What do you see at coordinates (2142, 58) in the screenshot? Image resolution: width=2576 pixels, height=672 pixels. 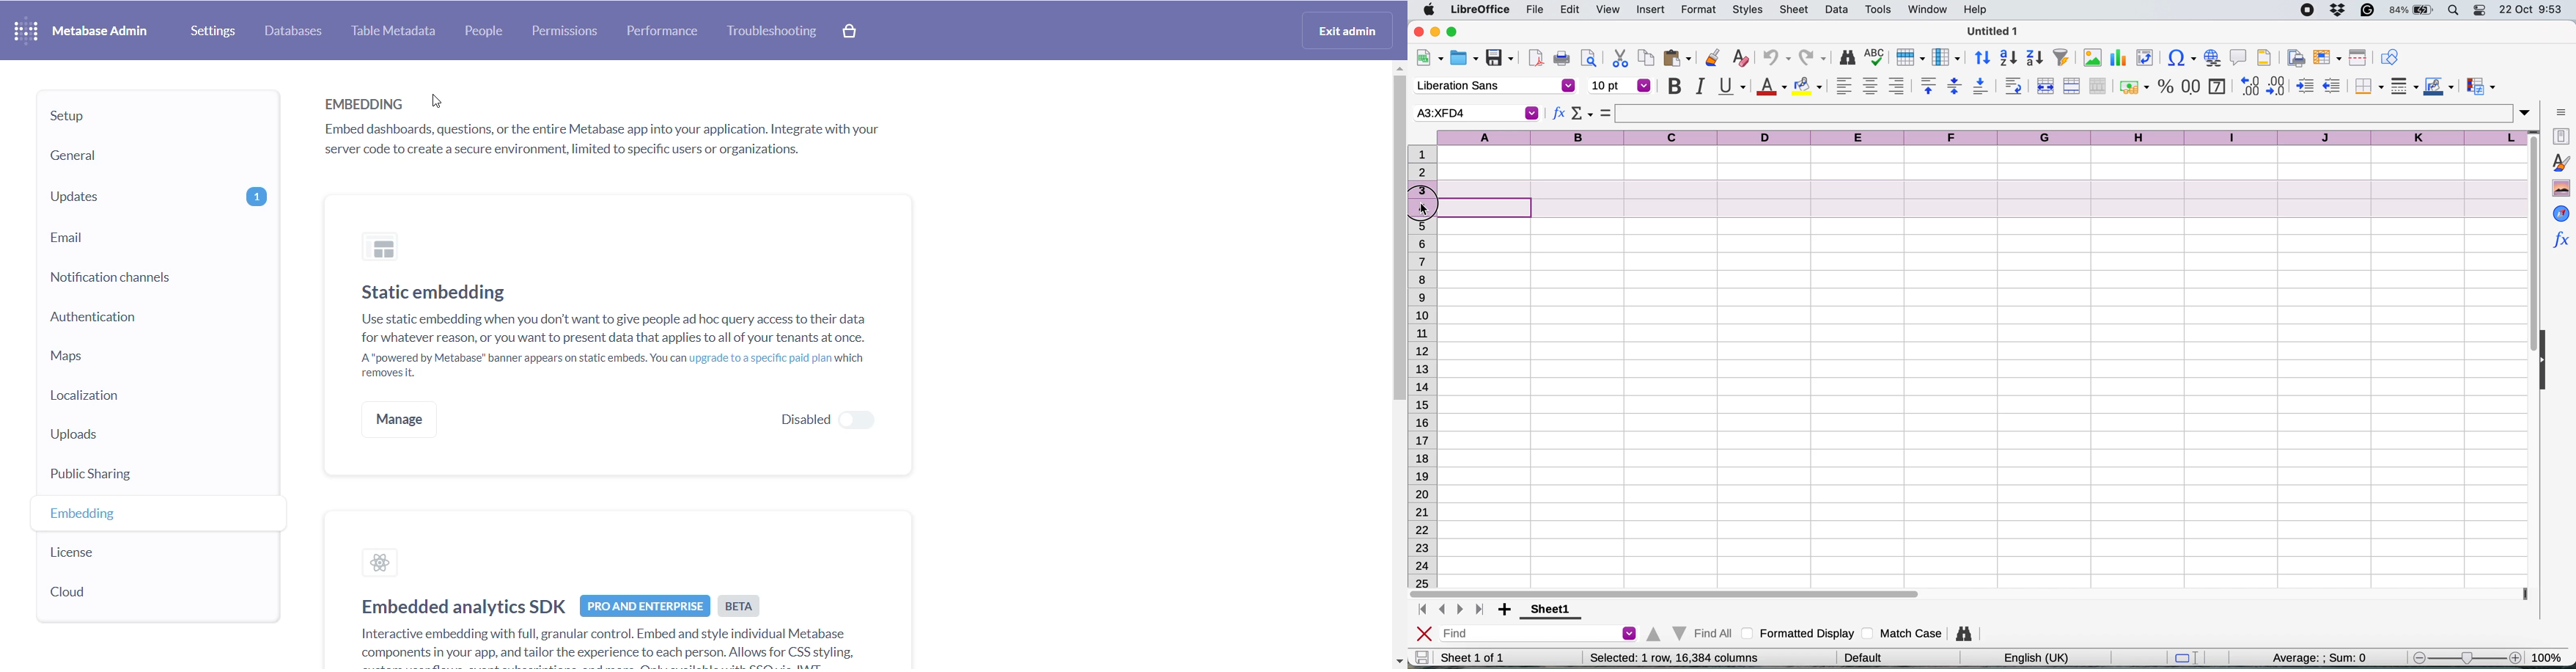 I see `insert or edit pivot table` at bounding box center [2142, 58].